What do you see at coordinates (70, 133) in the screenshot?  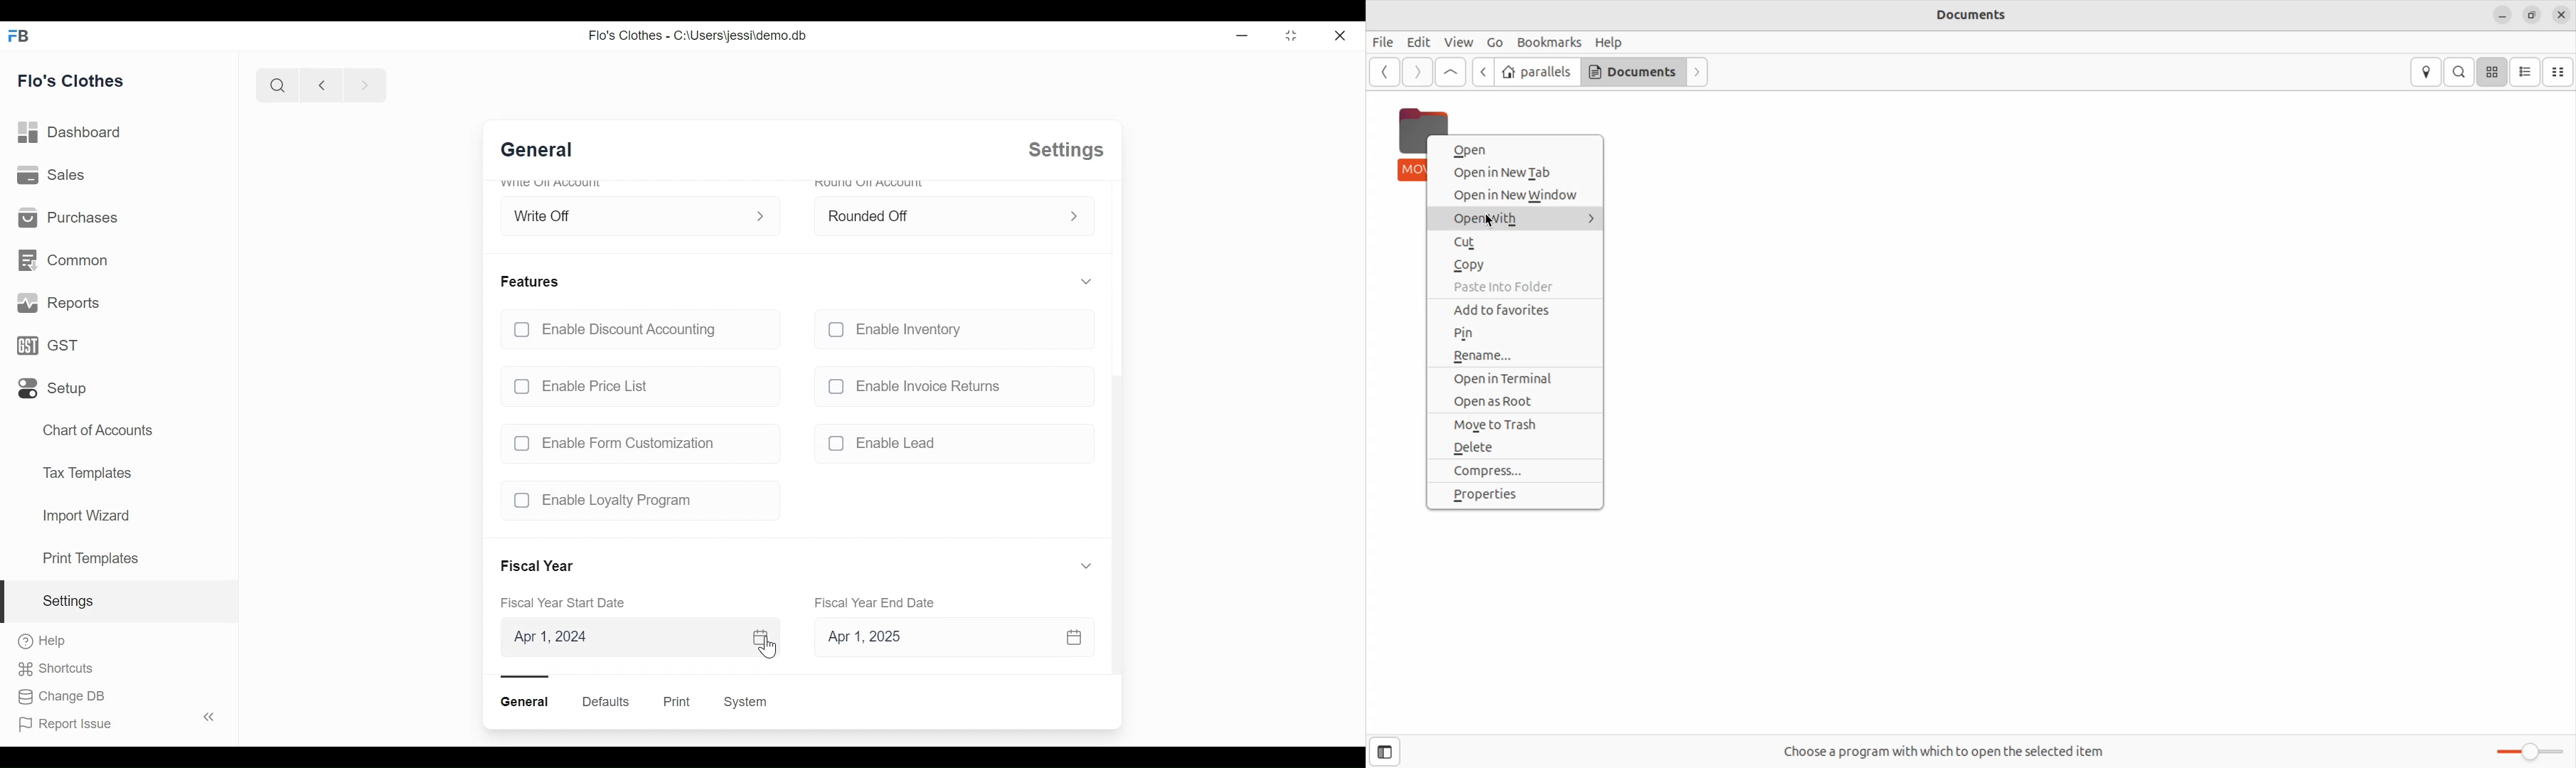 I see `Dashboard` at bounding box center [70, 133].